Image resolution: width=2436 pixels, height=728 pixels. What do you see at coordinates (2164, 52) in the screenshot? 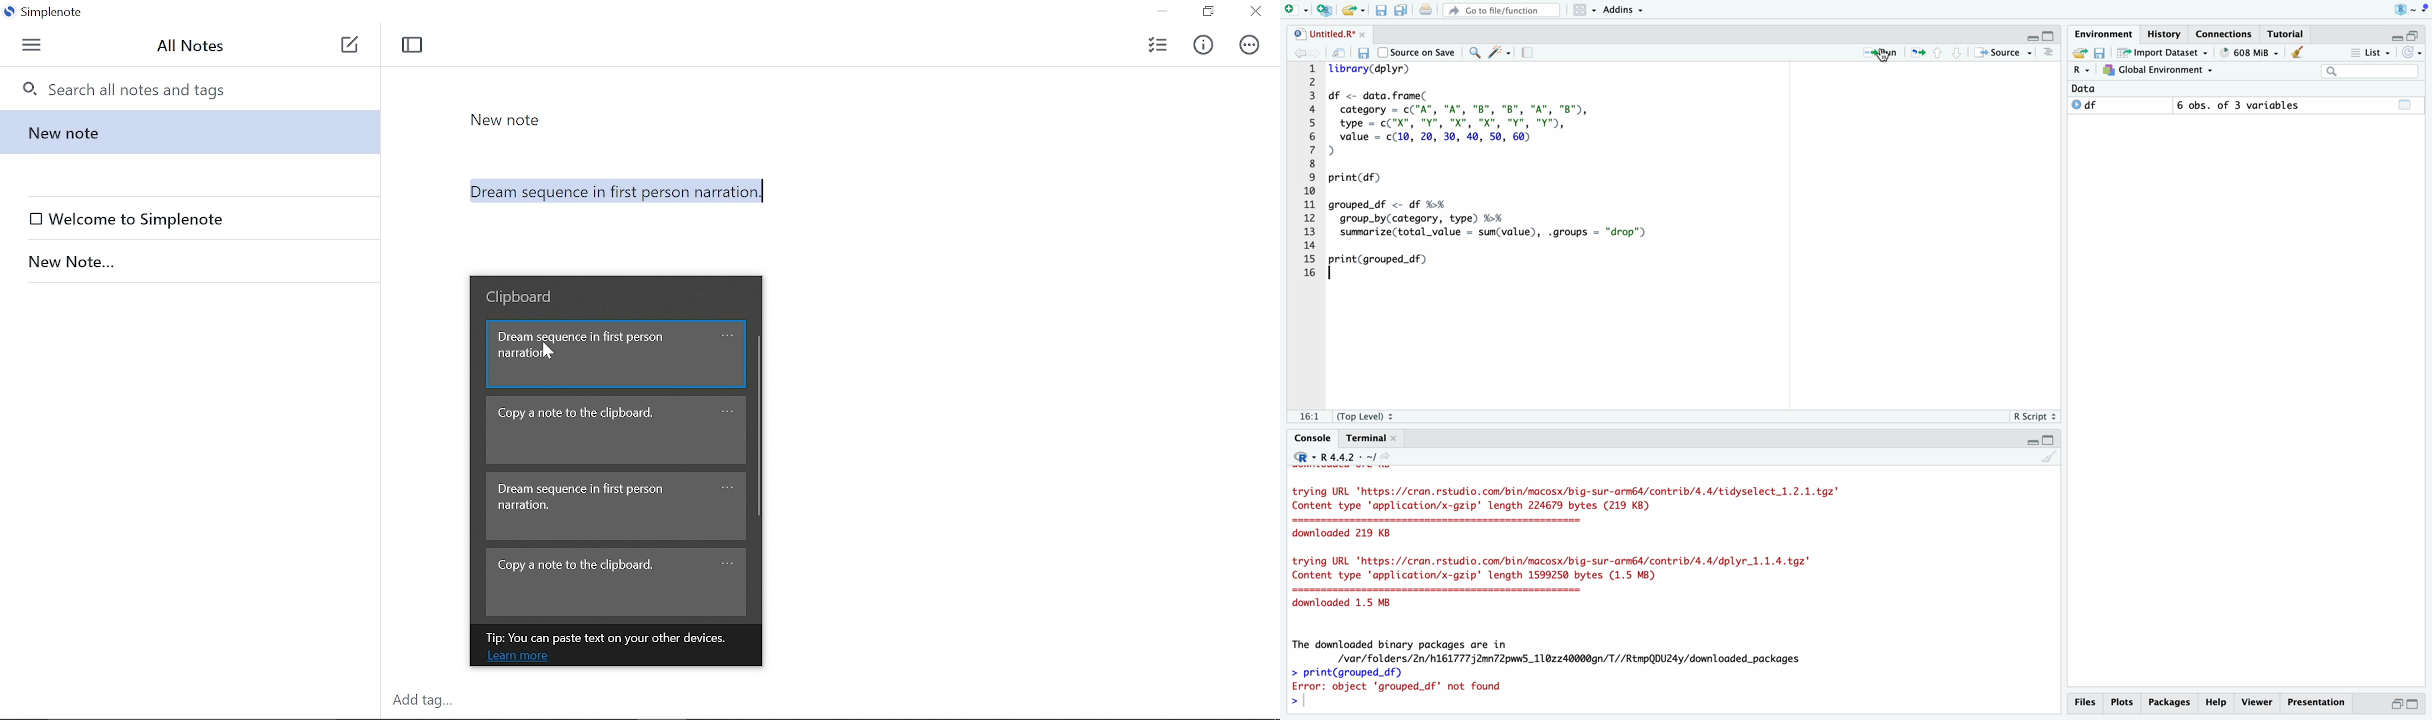
I see `Import Dataset` at bounding box center [2164, 52].